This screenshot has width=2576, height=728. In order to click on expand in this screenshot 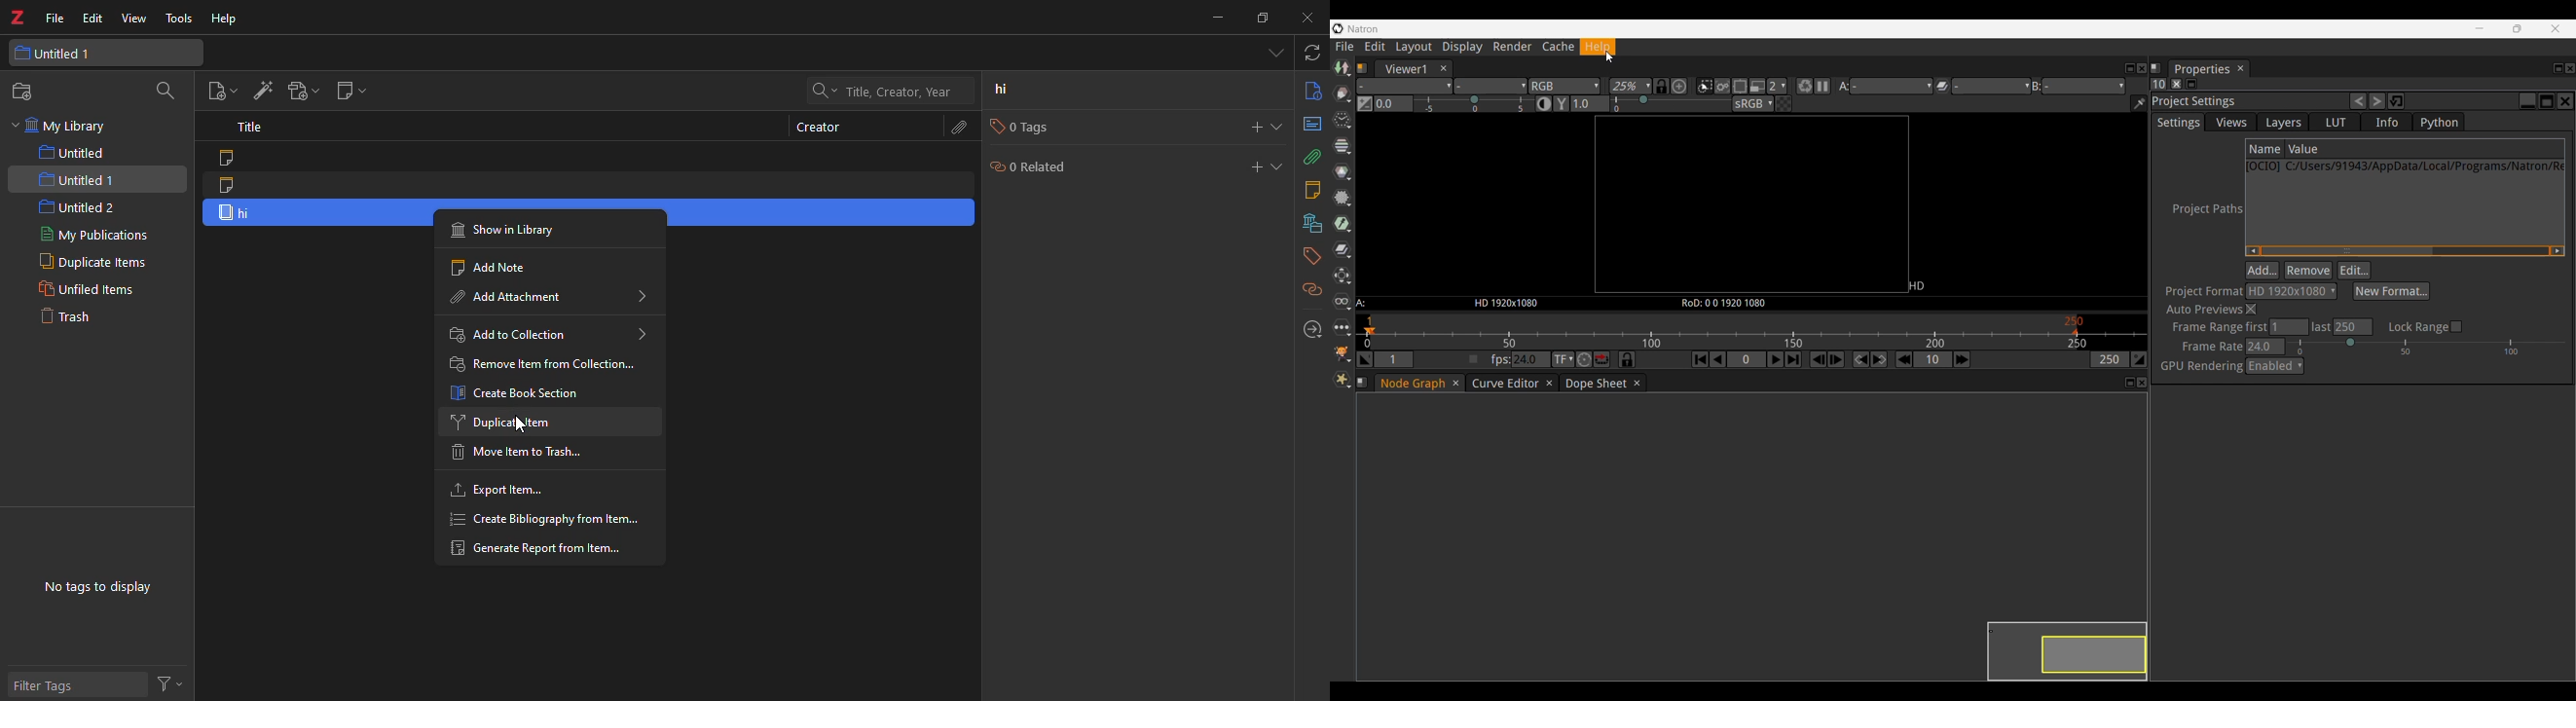, I will do `click(1275, 127)`.